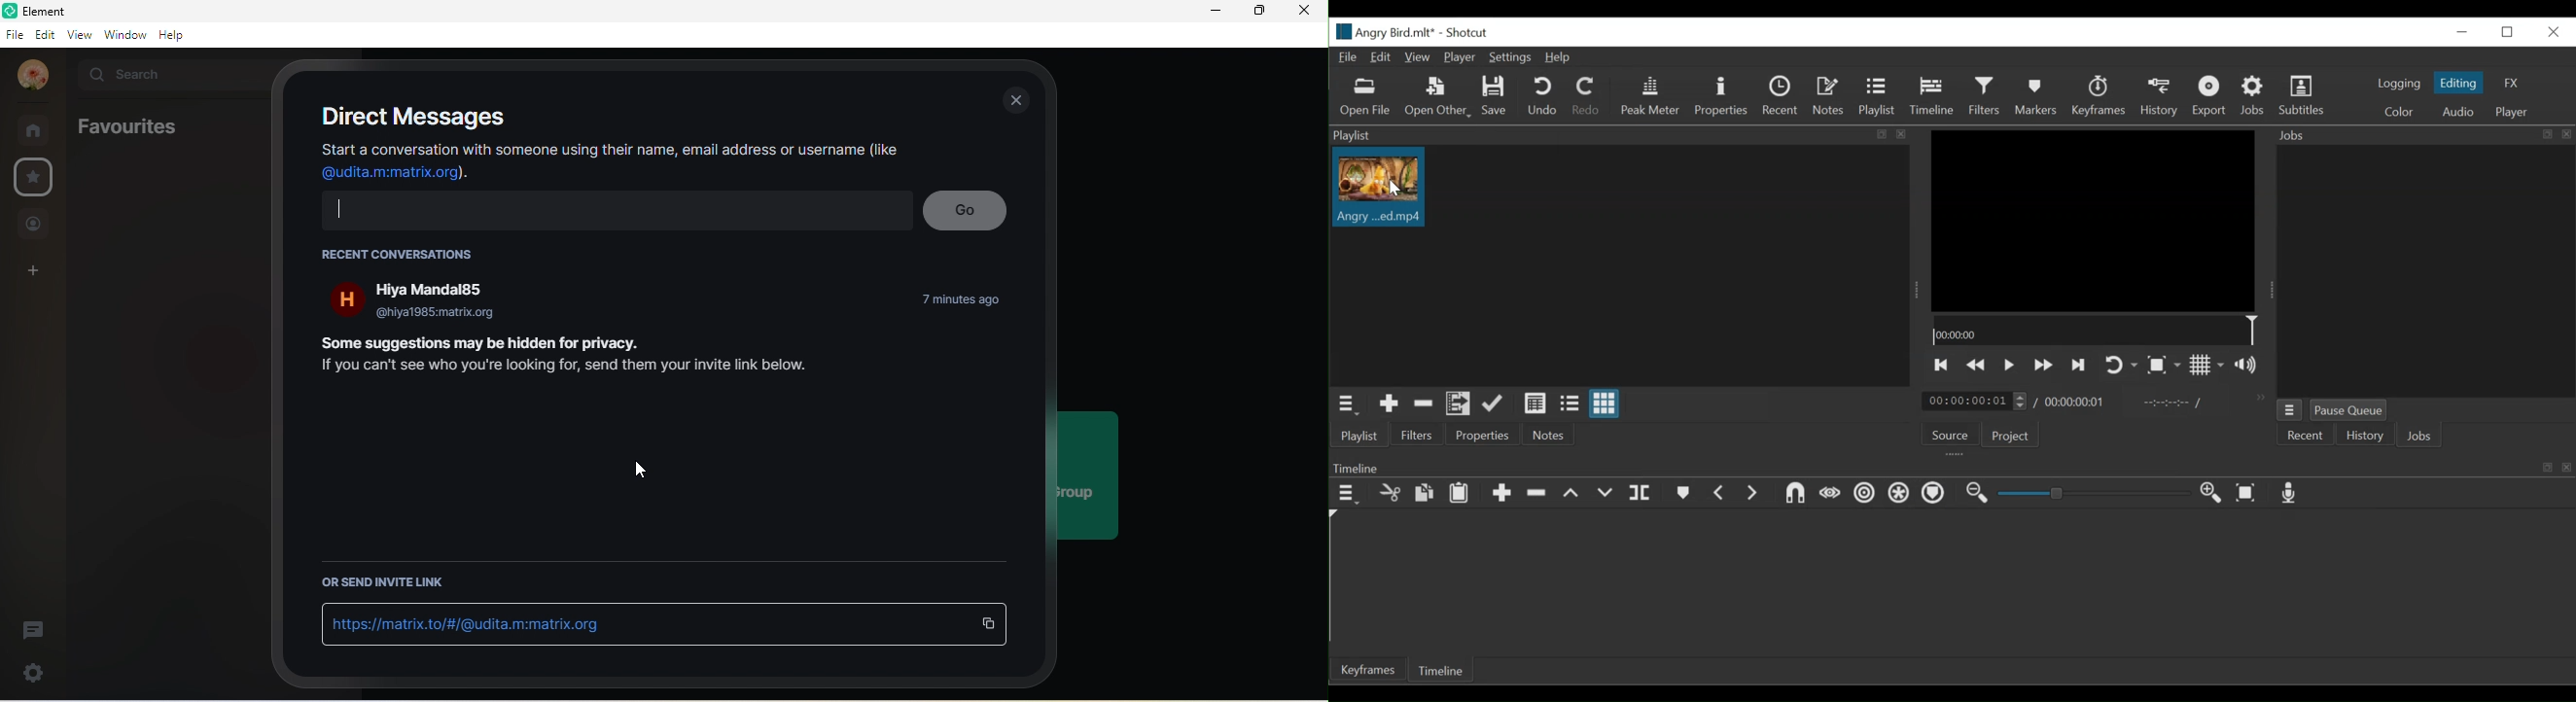 The image size is (2576, 728). I want to click on Playlist, so click(1876, 98).